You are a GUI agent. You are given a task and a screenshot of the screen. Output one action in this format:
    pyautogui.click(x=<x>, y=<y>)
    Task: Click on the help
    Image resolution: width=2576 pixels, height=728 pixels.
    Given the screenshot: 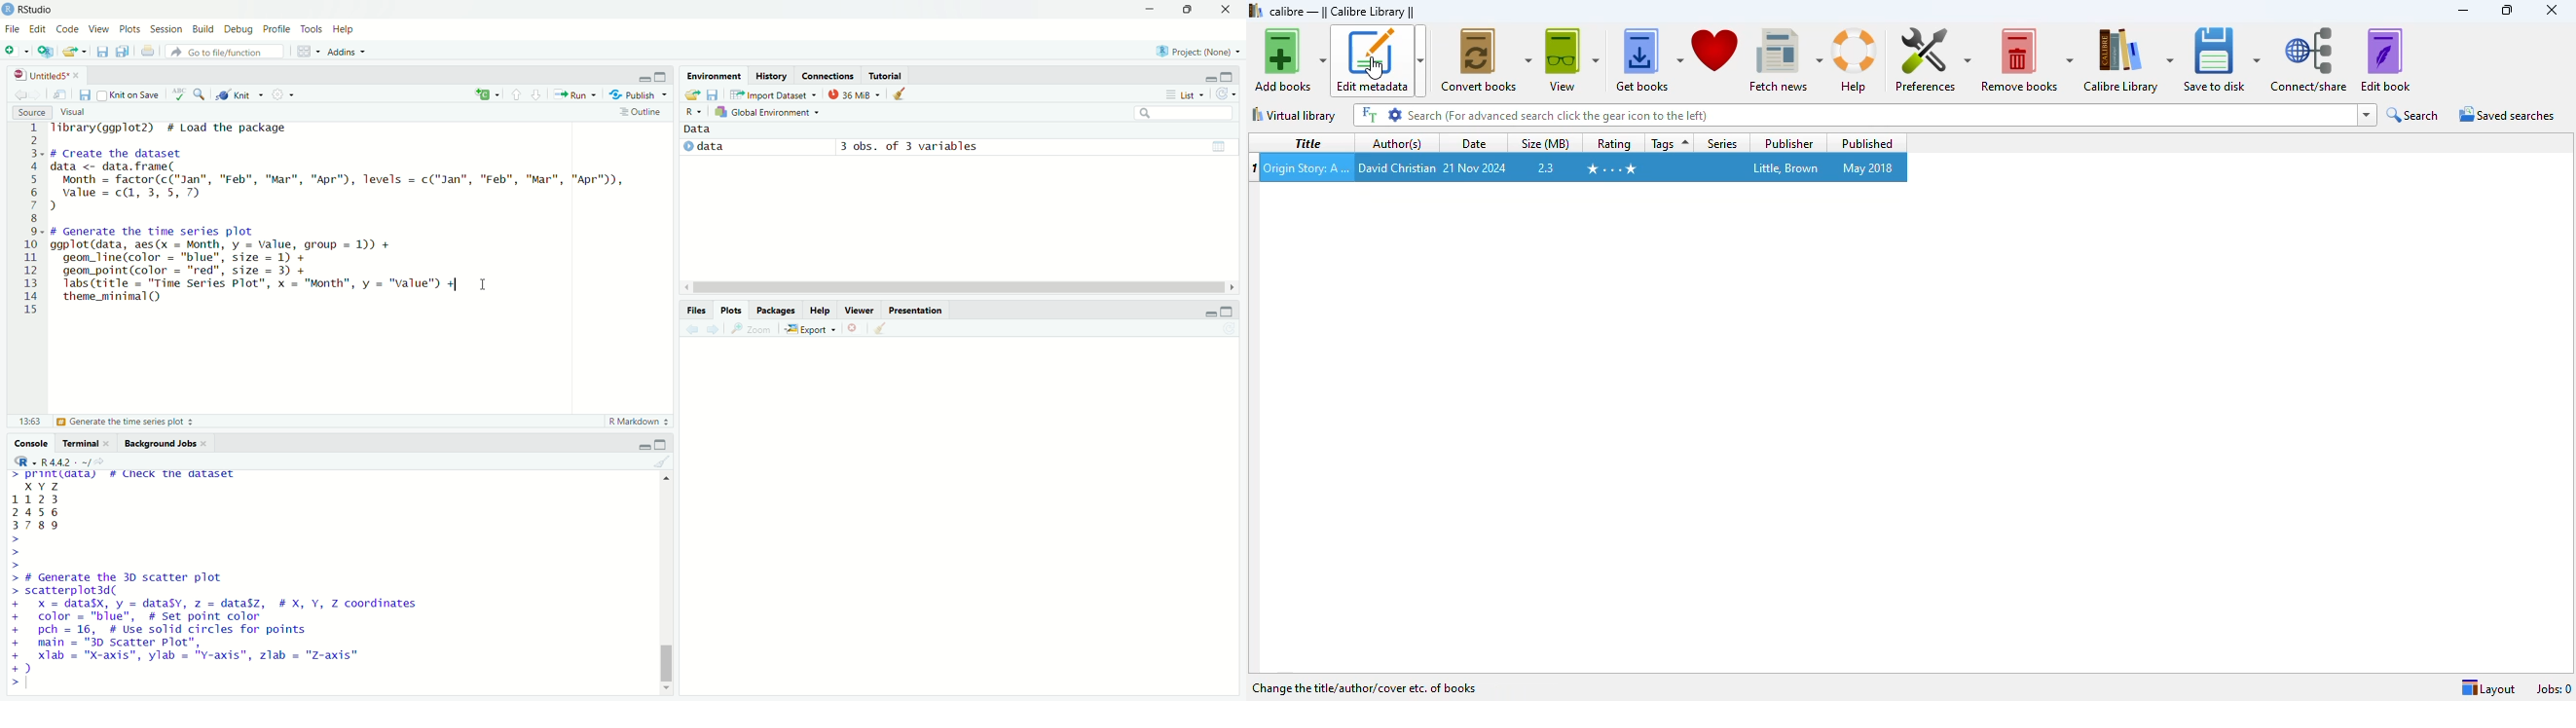 What is the action you would take?
    pyautogui.click(x=348, y=31)
    